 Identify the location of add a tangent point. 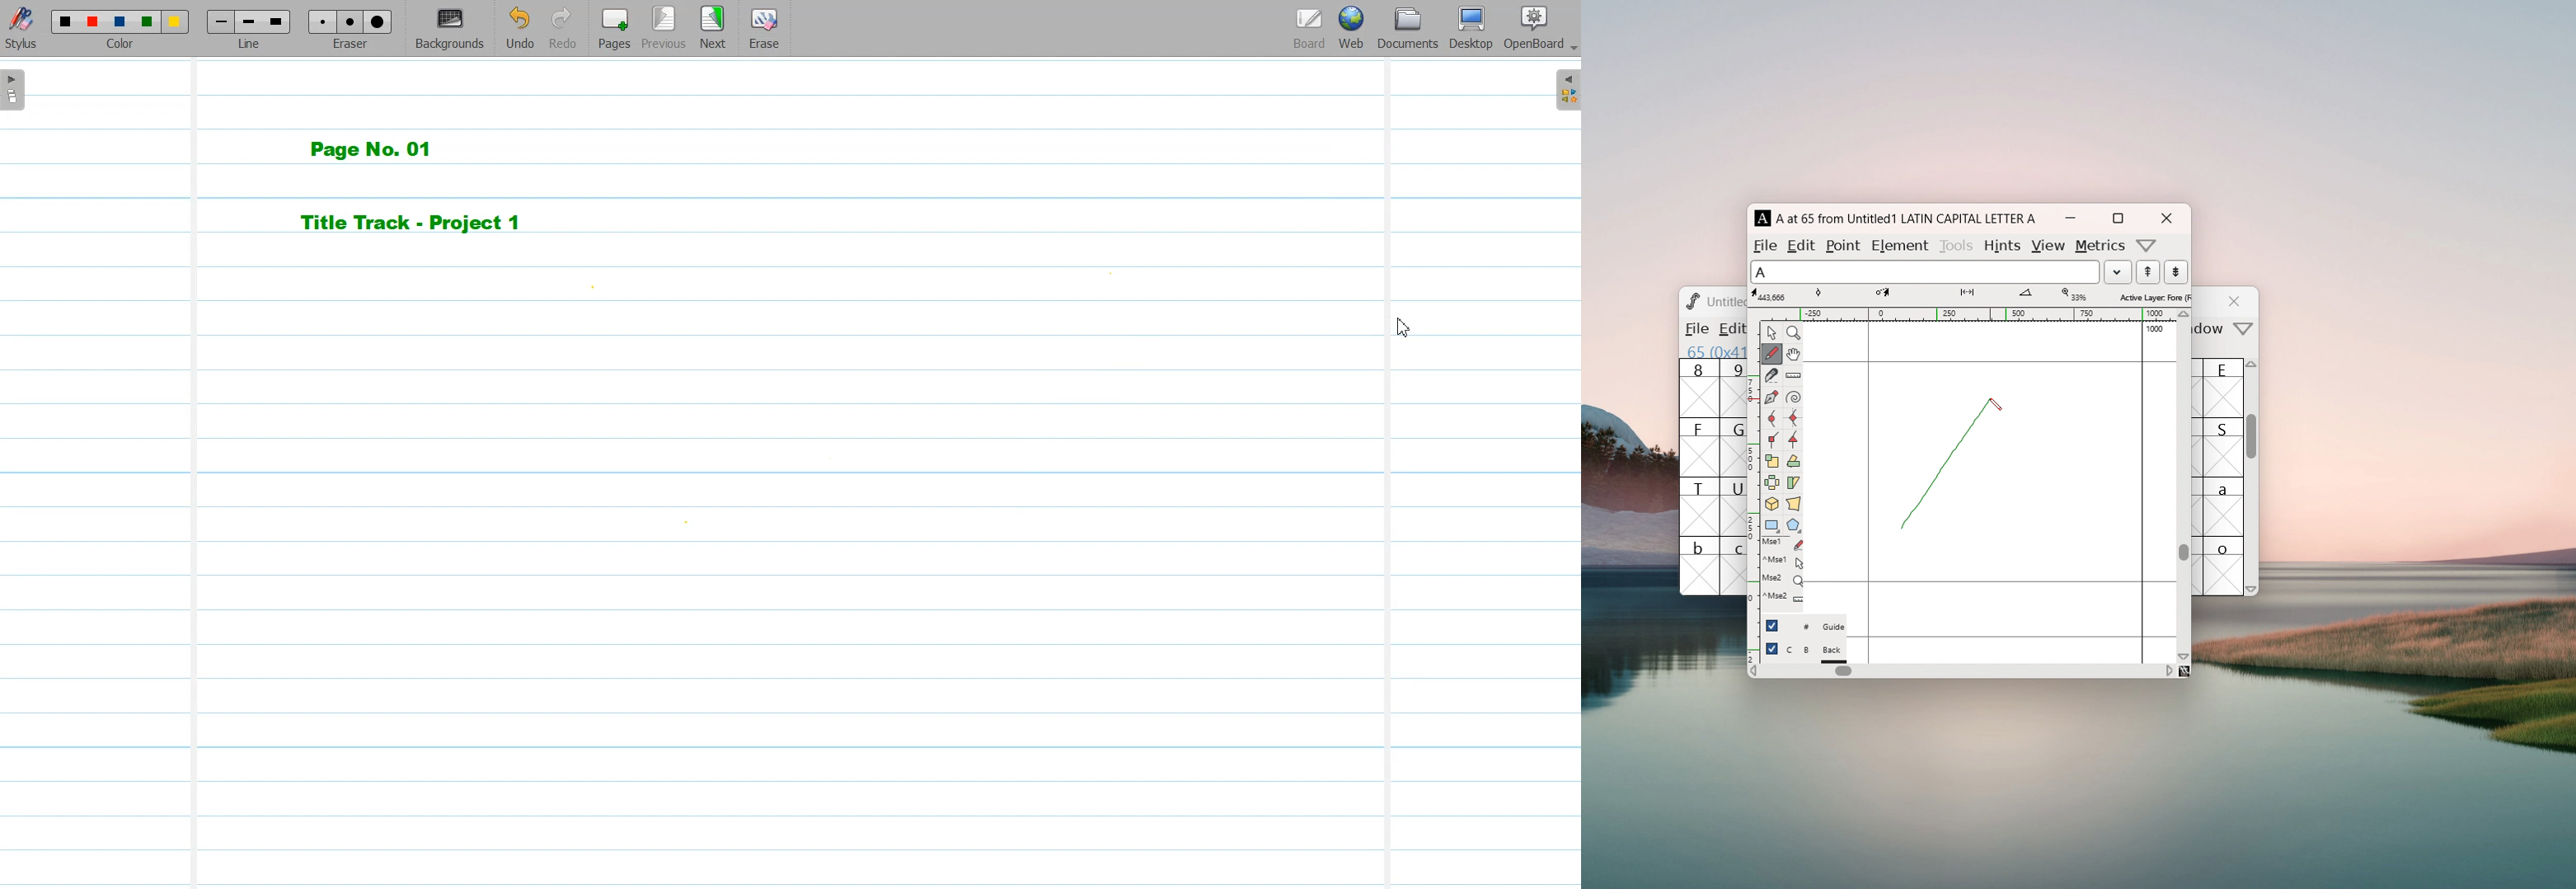
(1793, 440).